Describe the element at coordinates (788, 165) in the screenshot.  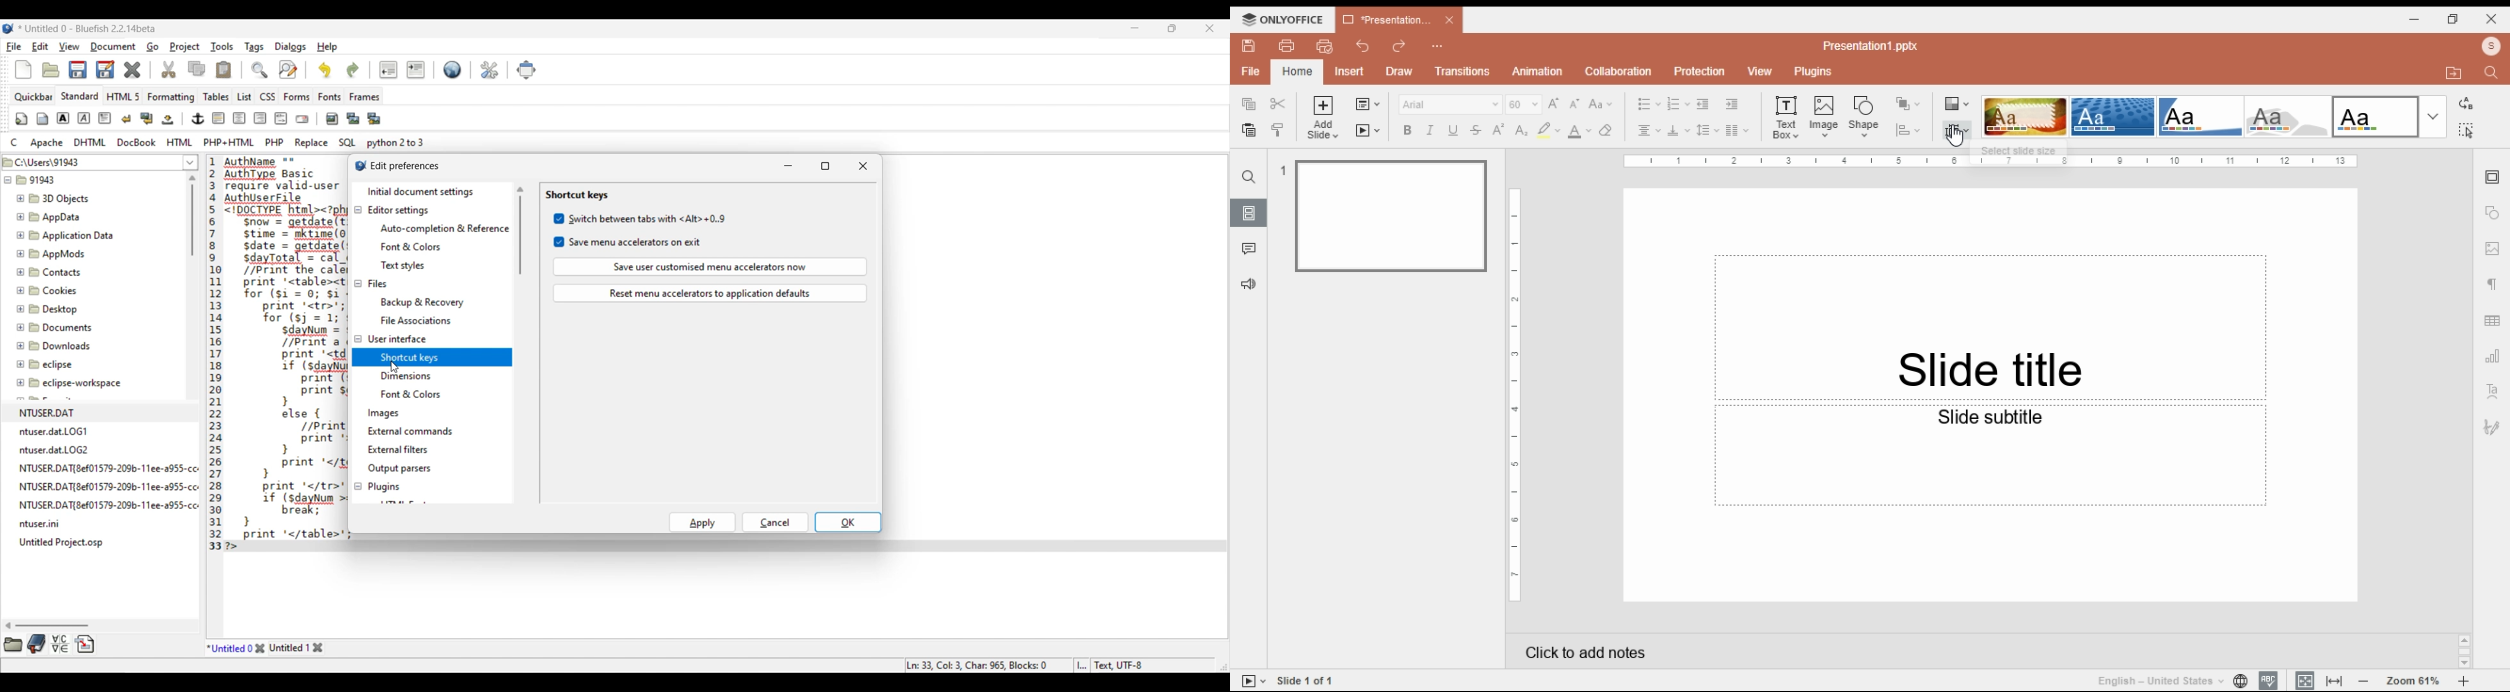
I see `Minimize` at that location.